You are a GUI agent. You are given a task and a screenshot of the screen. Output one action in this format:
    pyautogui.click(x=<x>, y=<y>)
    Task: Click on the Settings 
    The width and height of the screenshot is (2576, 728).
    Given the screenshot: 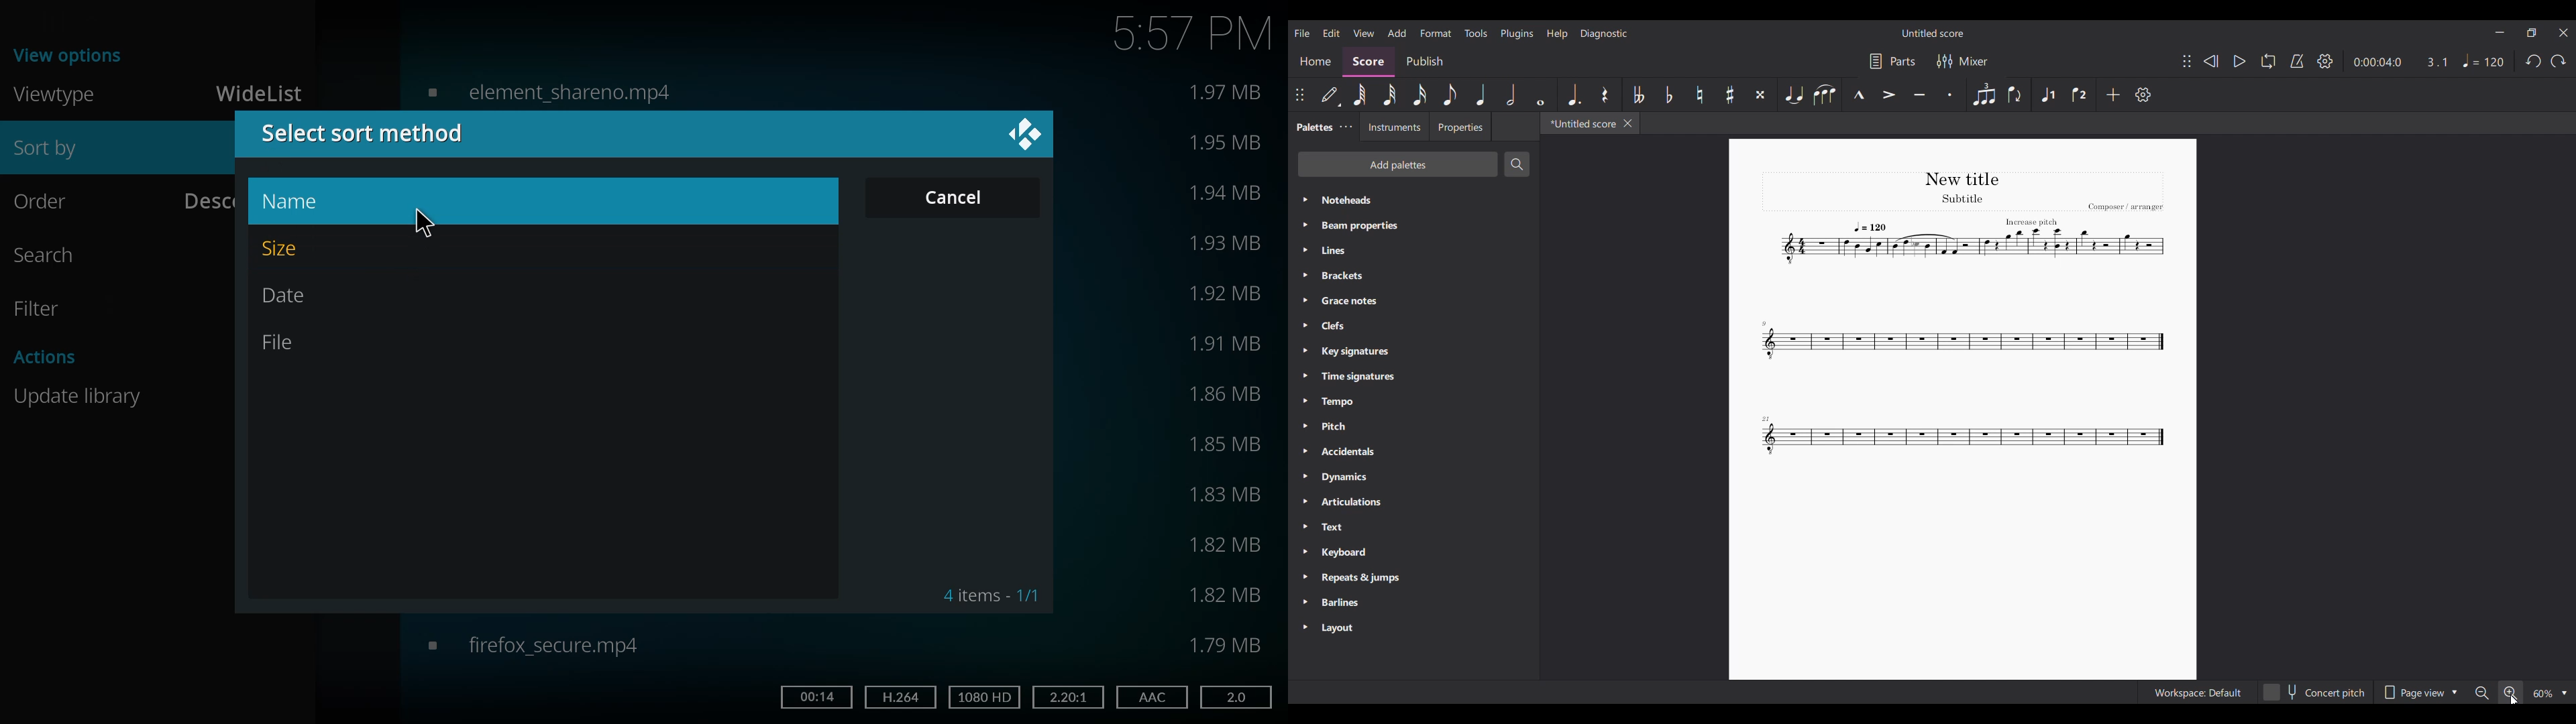 What is the action you would take?
    pyautogui.click(x=2325, y=61)
    